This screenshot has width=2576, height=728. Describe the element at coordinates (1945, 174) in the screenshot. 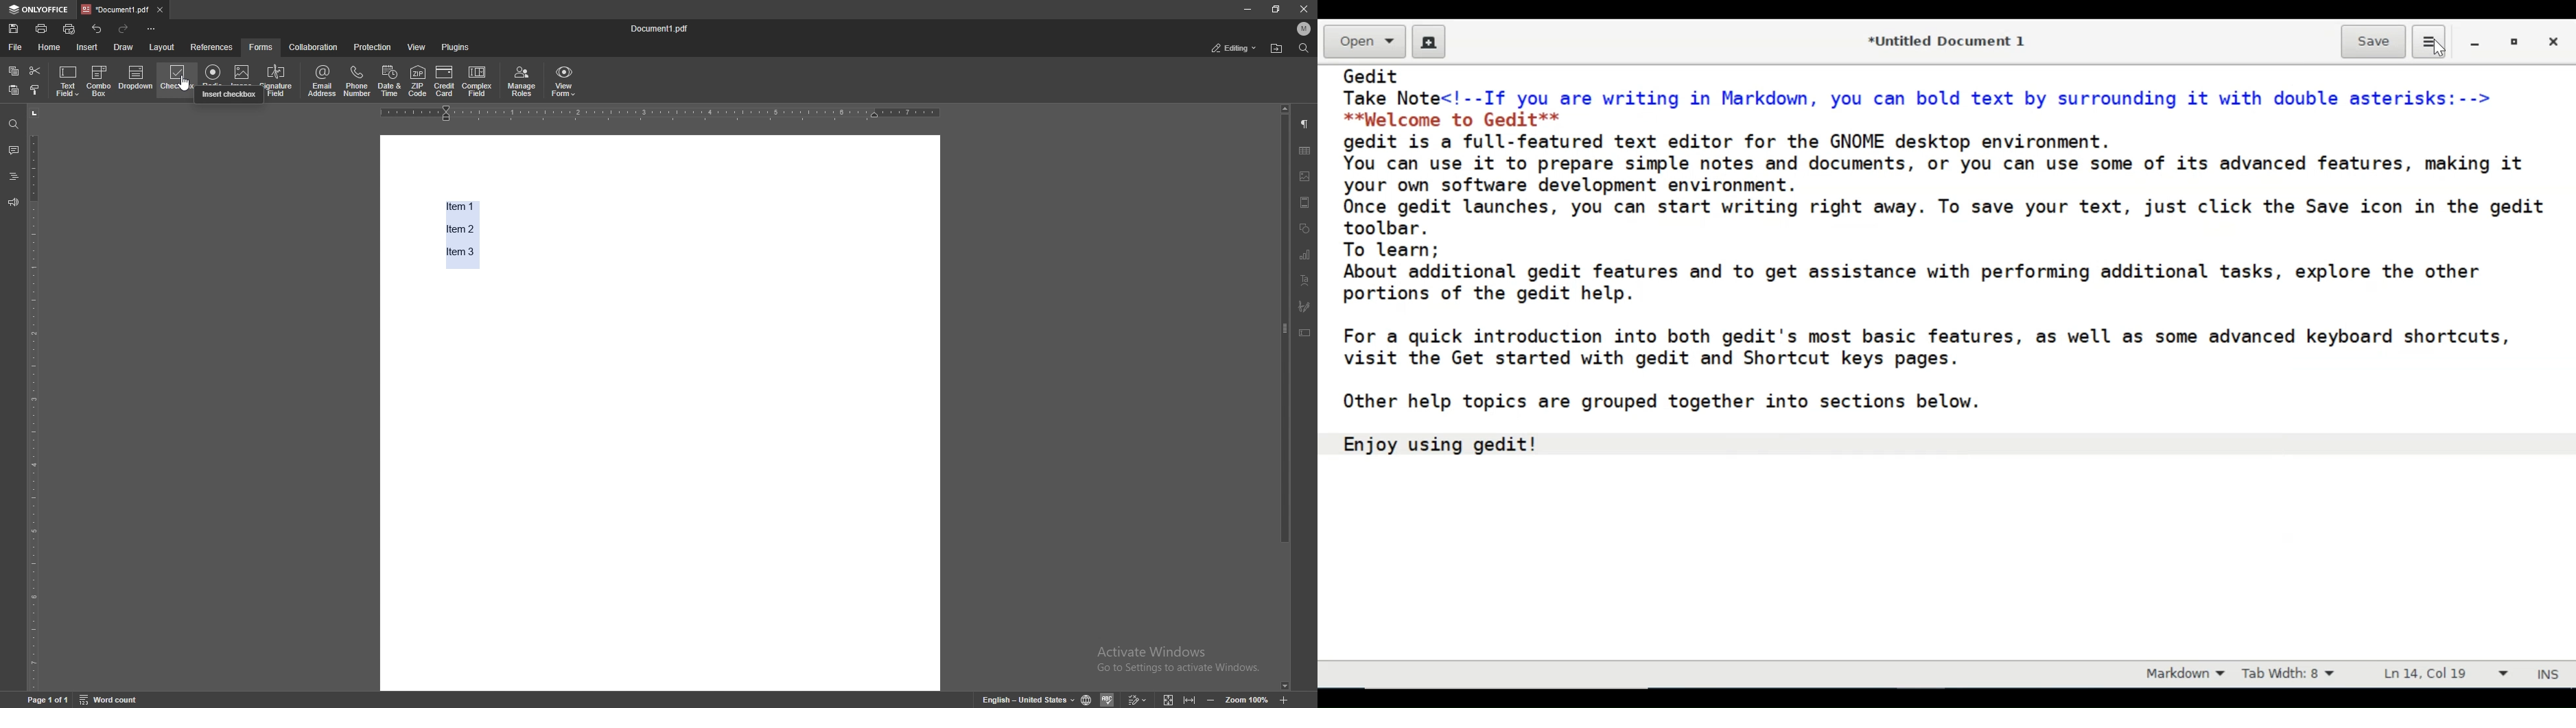

I see `You can use it to prepare simple notes and documents, or you can use some of its advanced features, making it
your own software development environment.` at that location.